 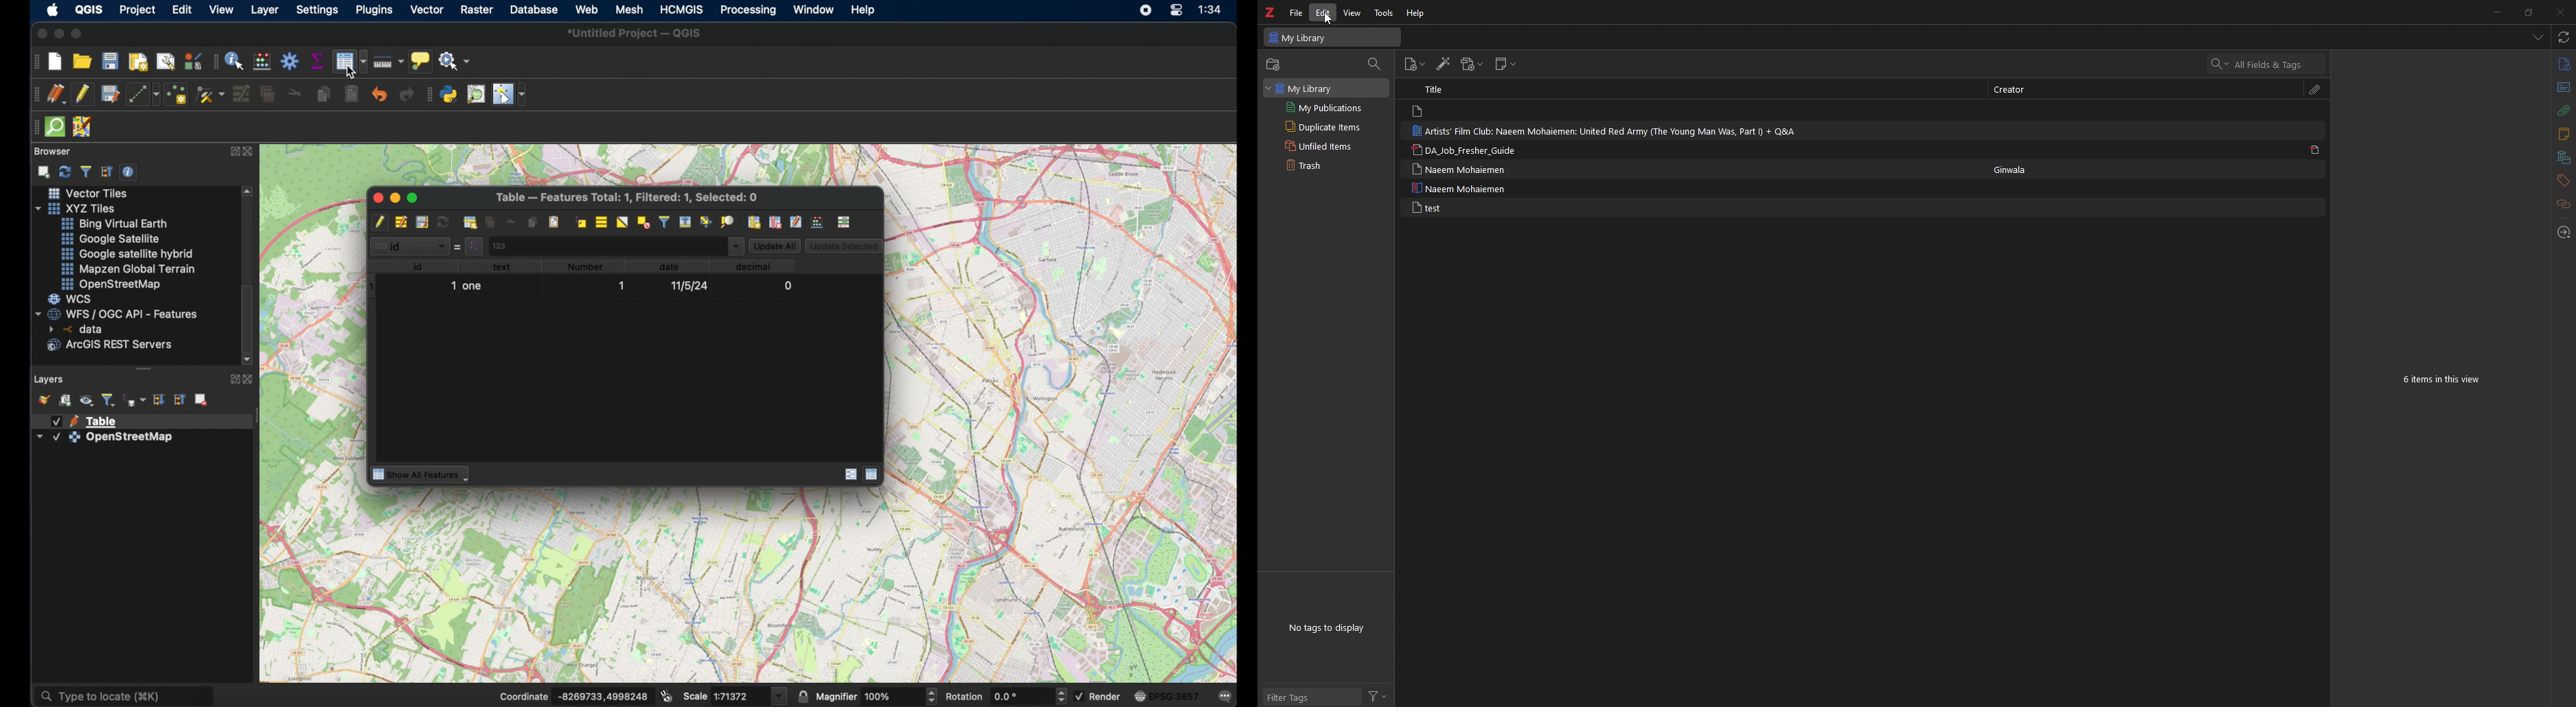 What do you see at coordinates (1328, 627) in the screenshot?
I see `No tags to display` at bounding box center [1328, 627].